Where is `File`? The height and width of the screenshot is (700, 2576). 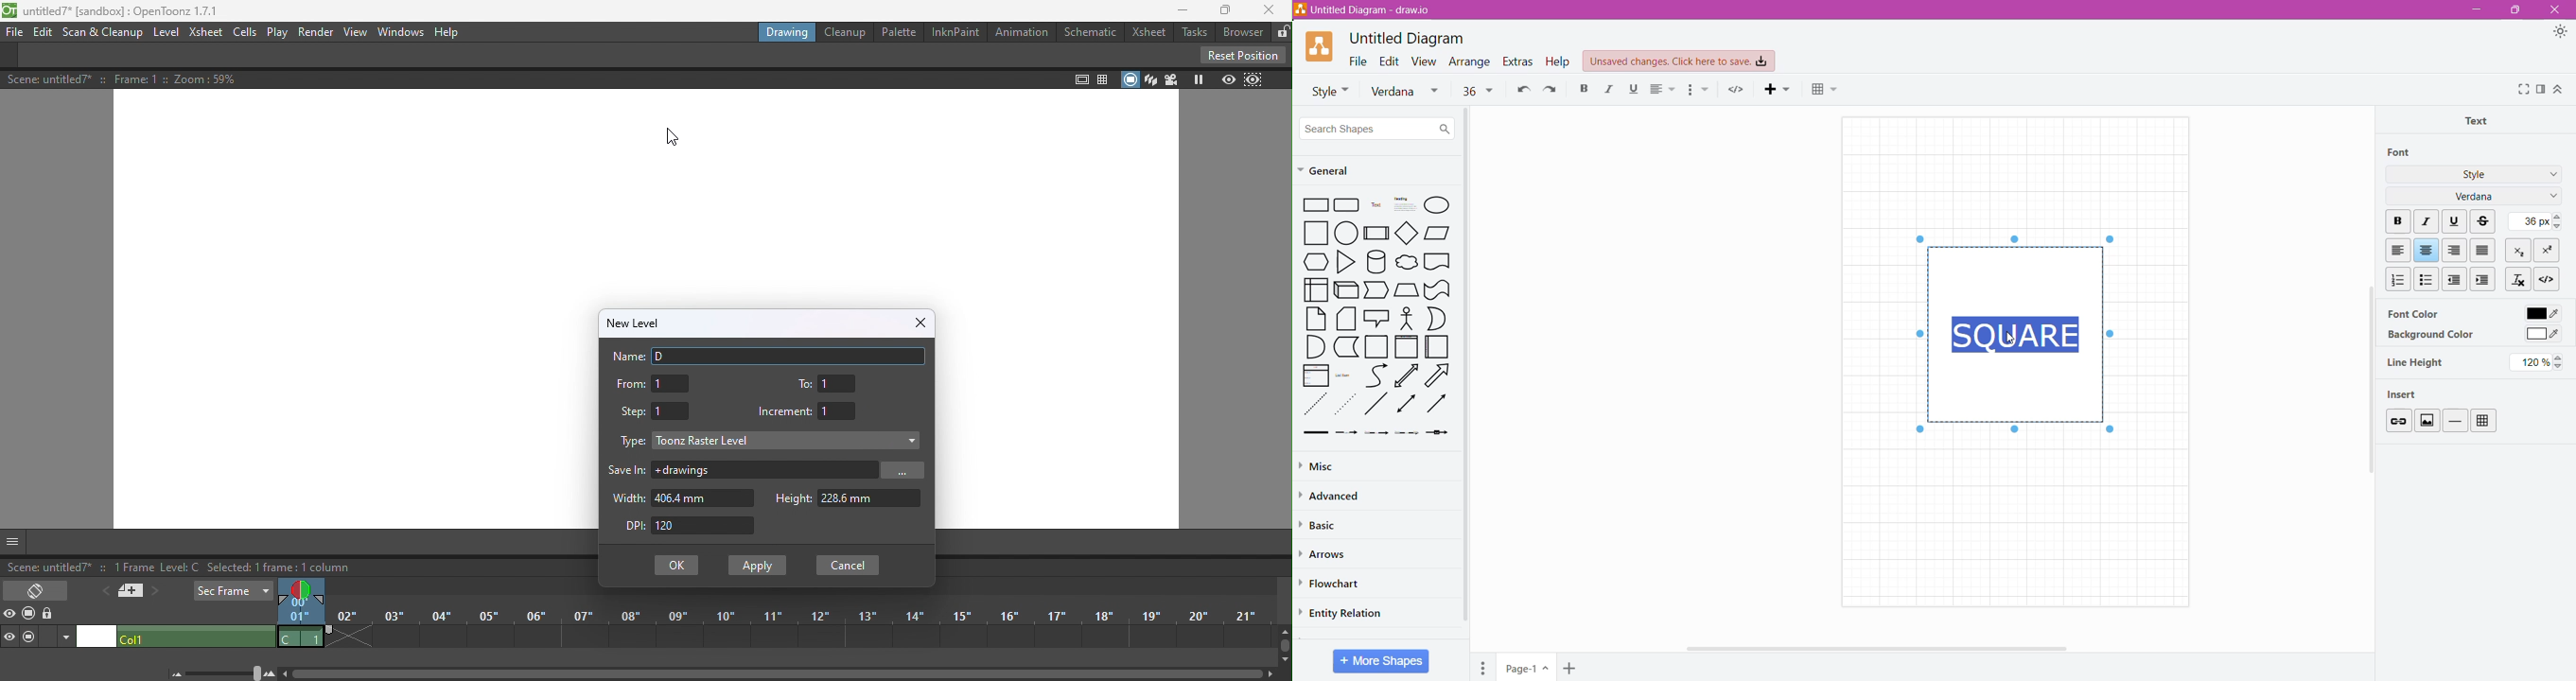
File is located at coordinates (1358, 60).